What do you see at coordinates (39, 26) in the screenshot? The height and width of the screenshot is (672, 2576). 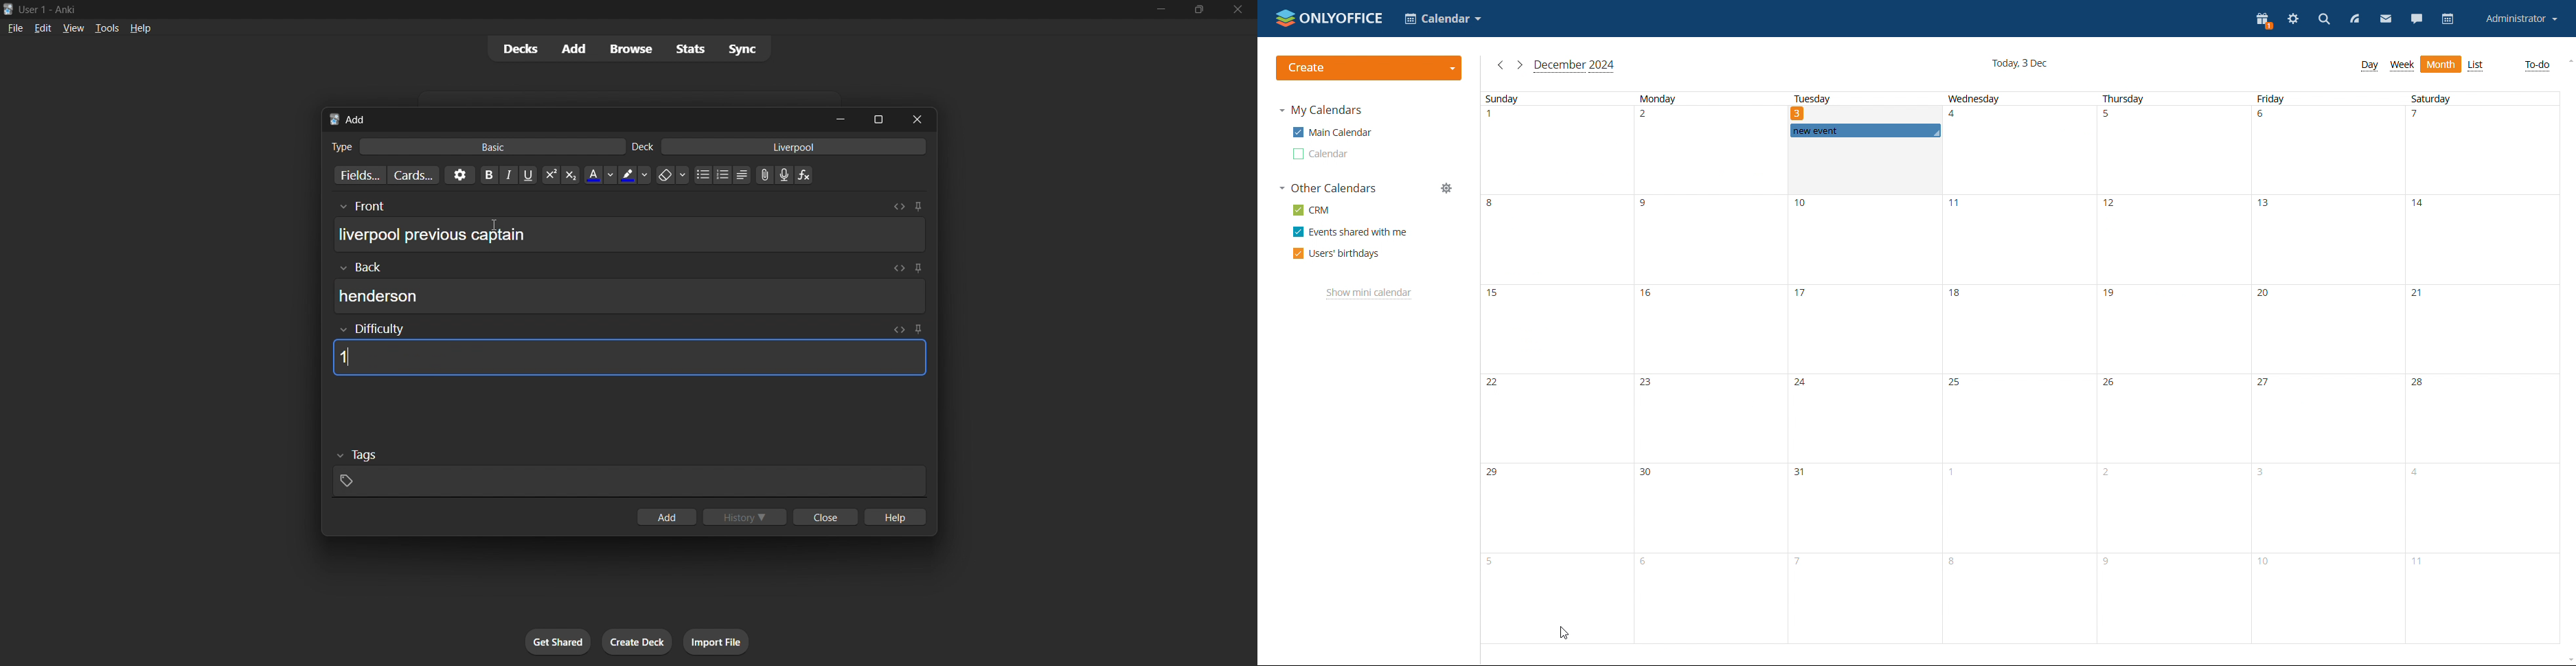 I see `edit` at bounding box center [39, 26].